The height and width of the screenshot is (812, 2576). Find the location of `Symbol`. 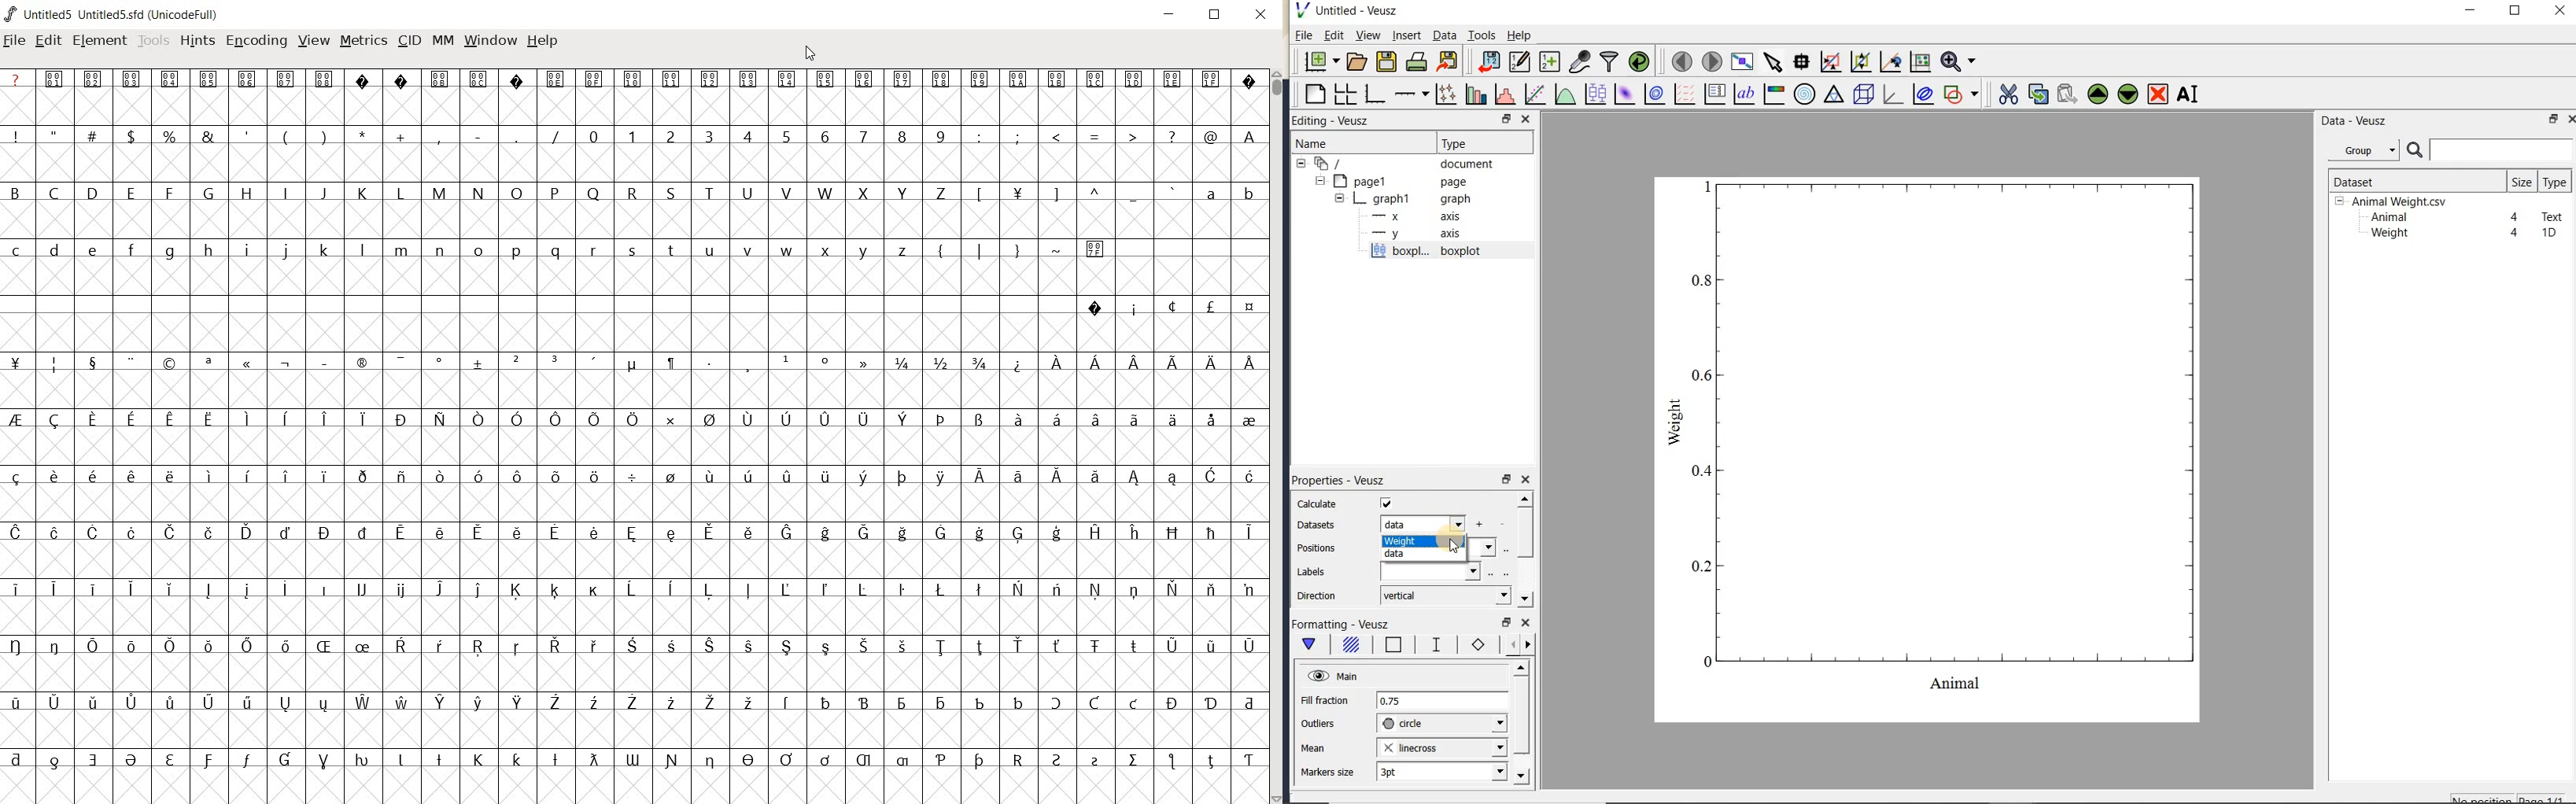

Symbol is located at coordinates (747, 646).